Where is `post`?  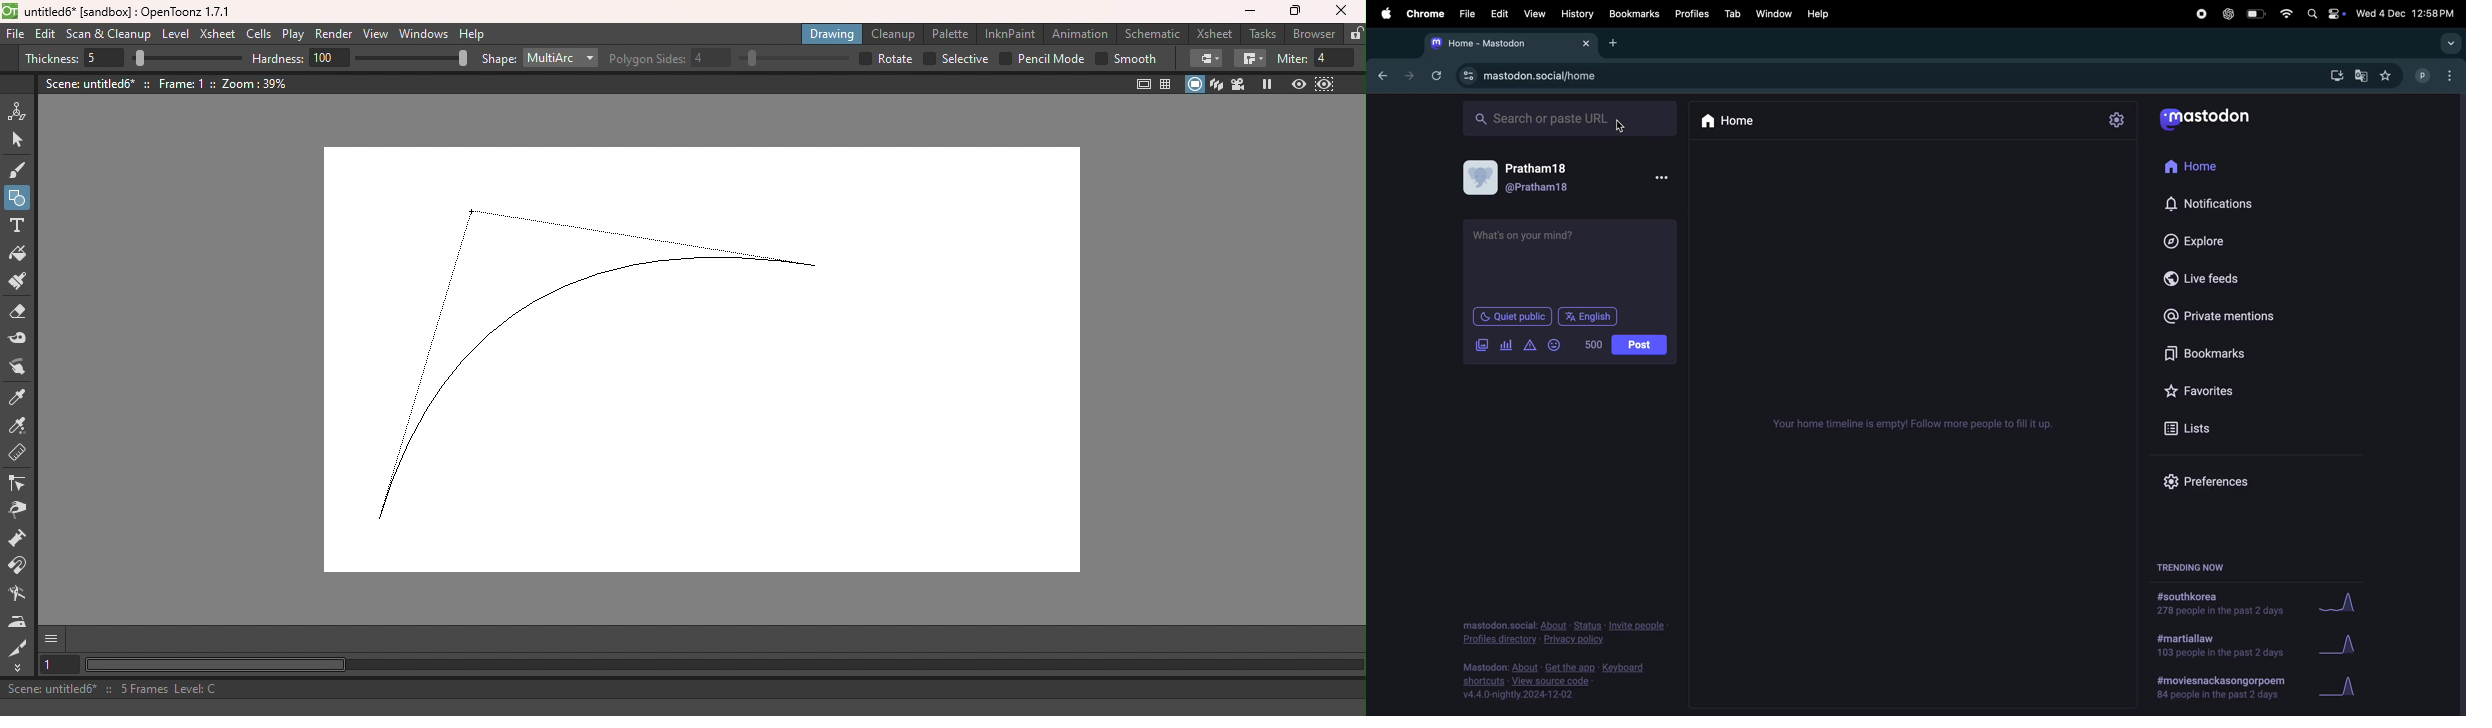
post is located at coordinates (1639, 344).